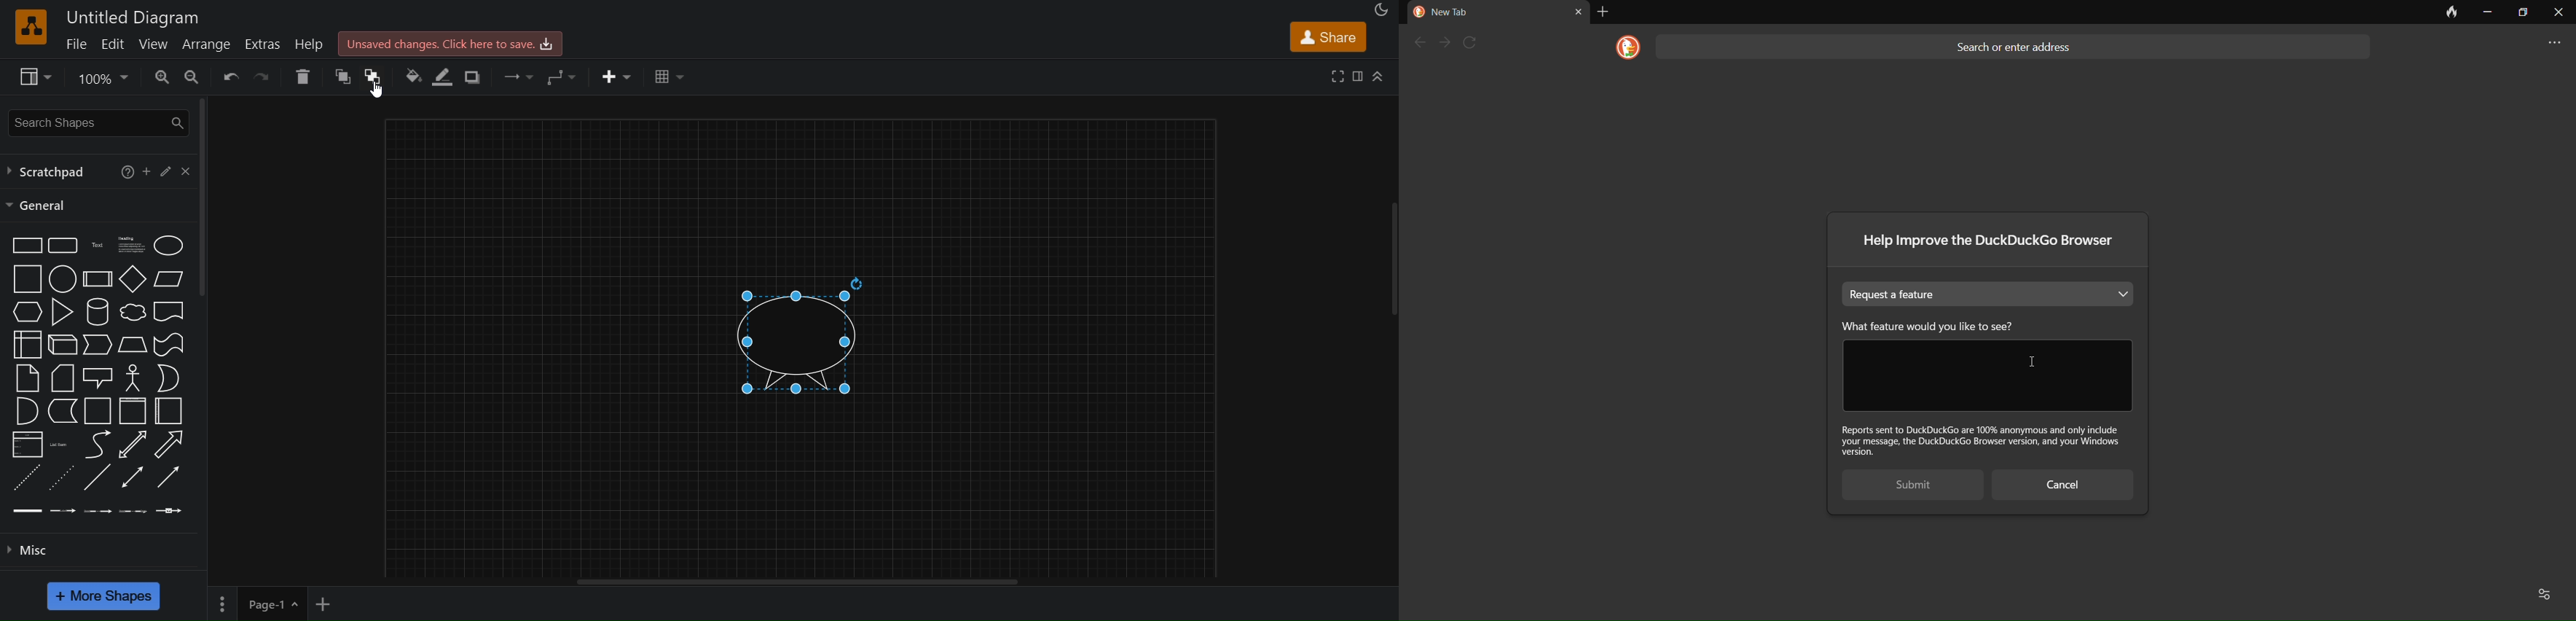  What do you see at coordinates (168, 445) in the screenshot?
I see `arrow` at bounding box center [168, 445].